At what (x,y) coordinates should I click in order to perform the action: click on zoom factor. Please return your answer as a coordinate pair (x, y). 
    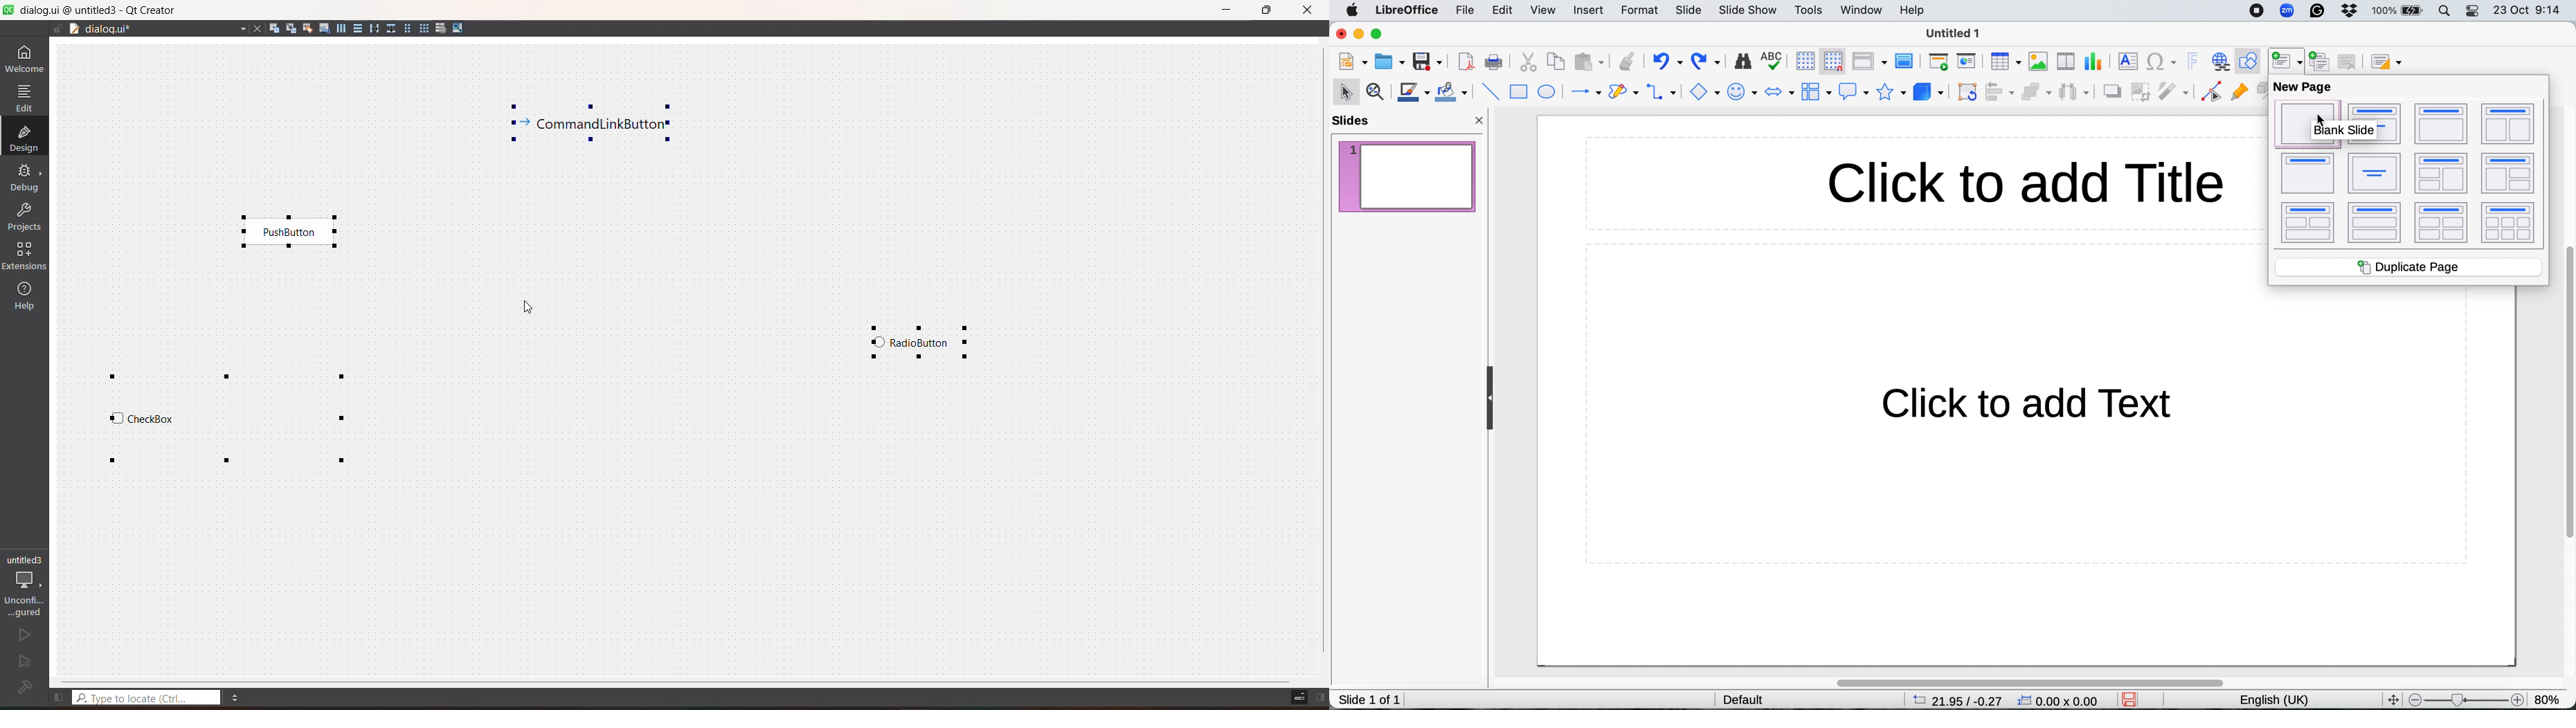
    Looking at the image, I should click on (2551, 698).